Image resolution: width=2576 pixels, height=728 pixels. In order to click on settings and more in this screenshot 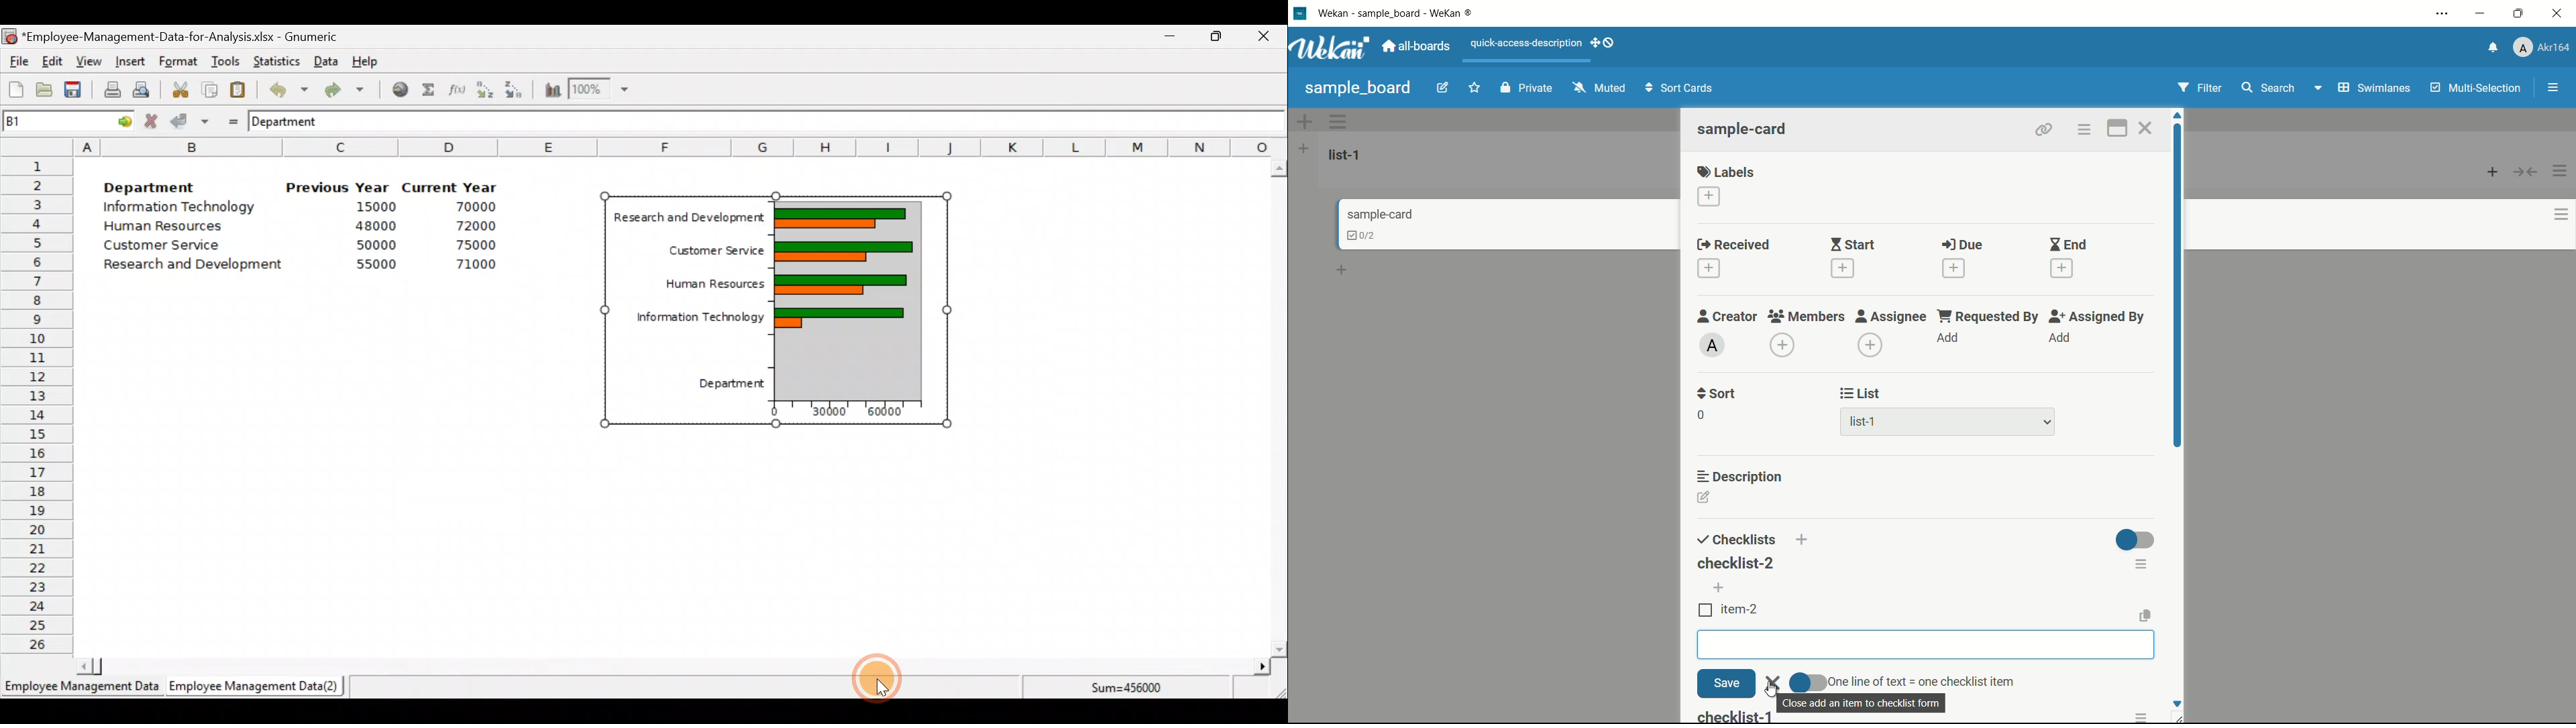, I will do `click(2444, 15)`.